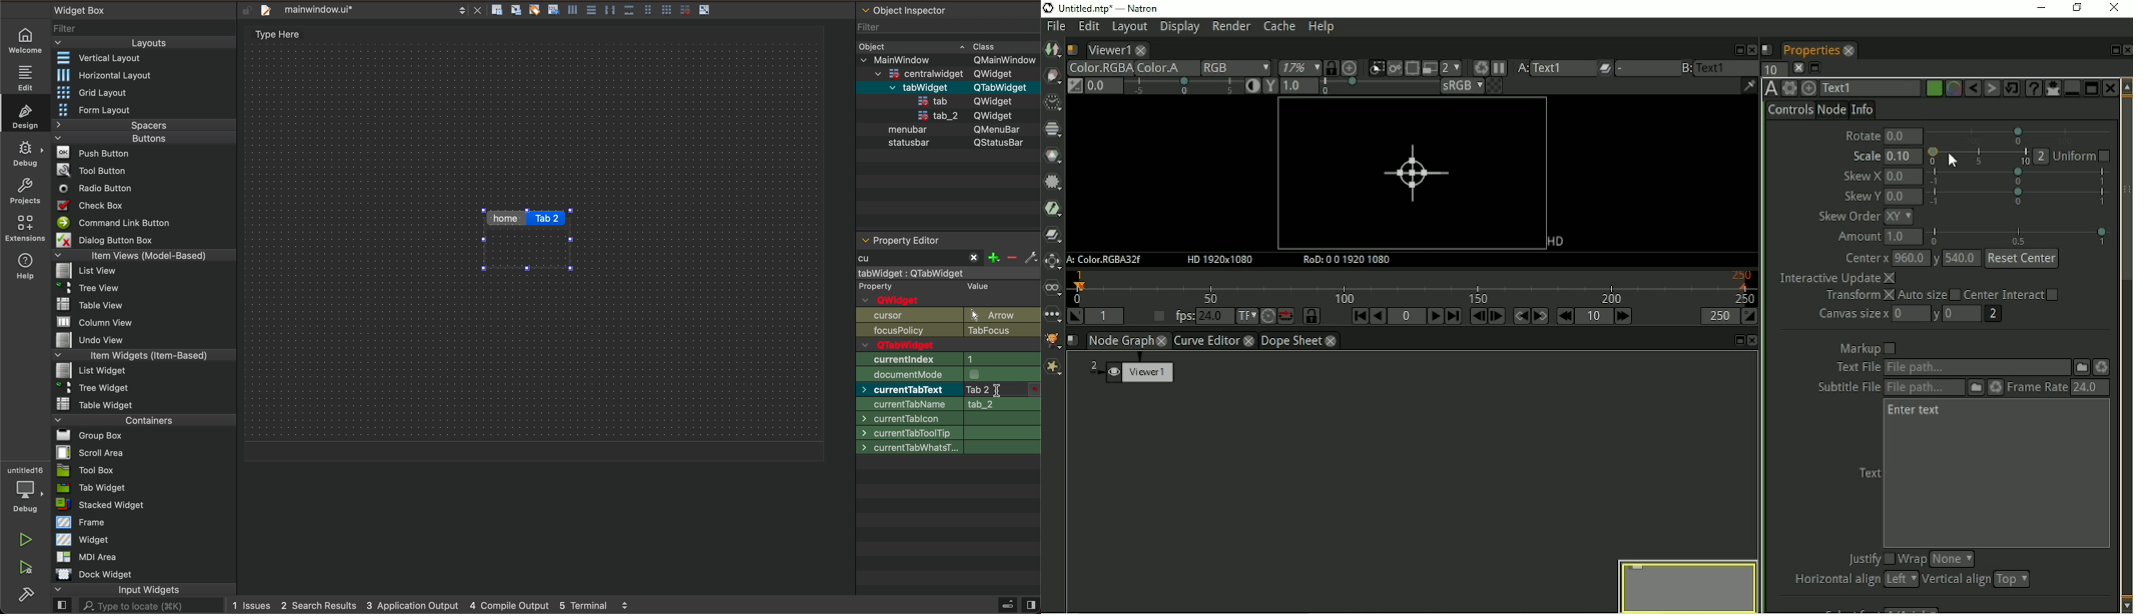 This screenshot has width=2156, height=616. Describe the element at coordinates (145, 355) in the screenshot. I see `Item Widgets (Item-Based)` at that location.